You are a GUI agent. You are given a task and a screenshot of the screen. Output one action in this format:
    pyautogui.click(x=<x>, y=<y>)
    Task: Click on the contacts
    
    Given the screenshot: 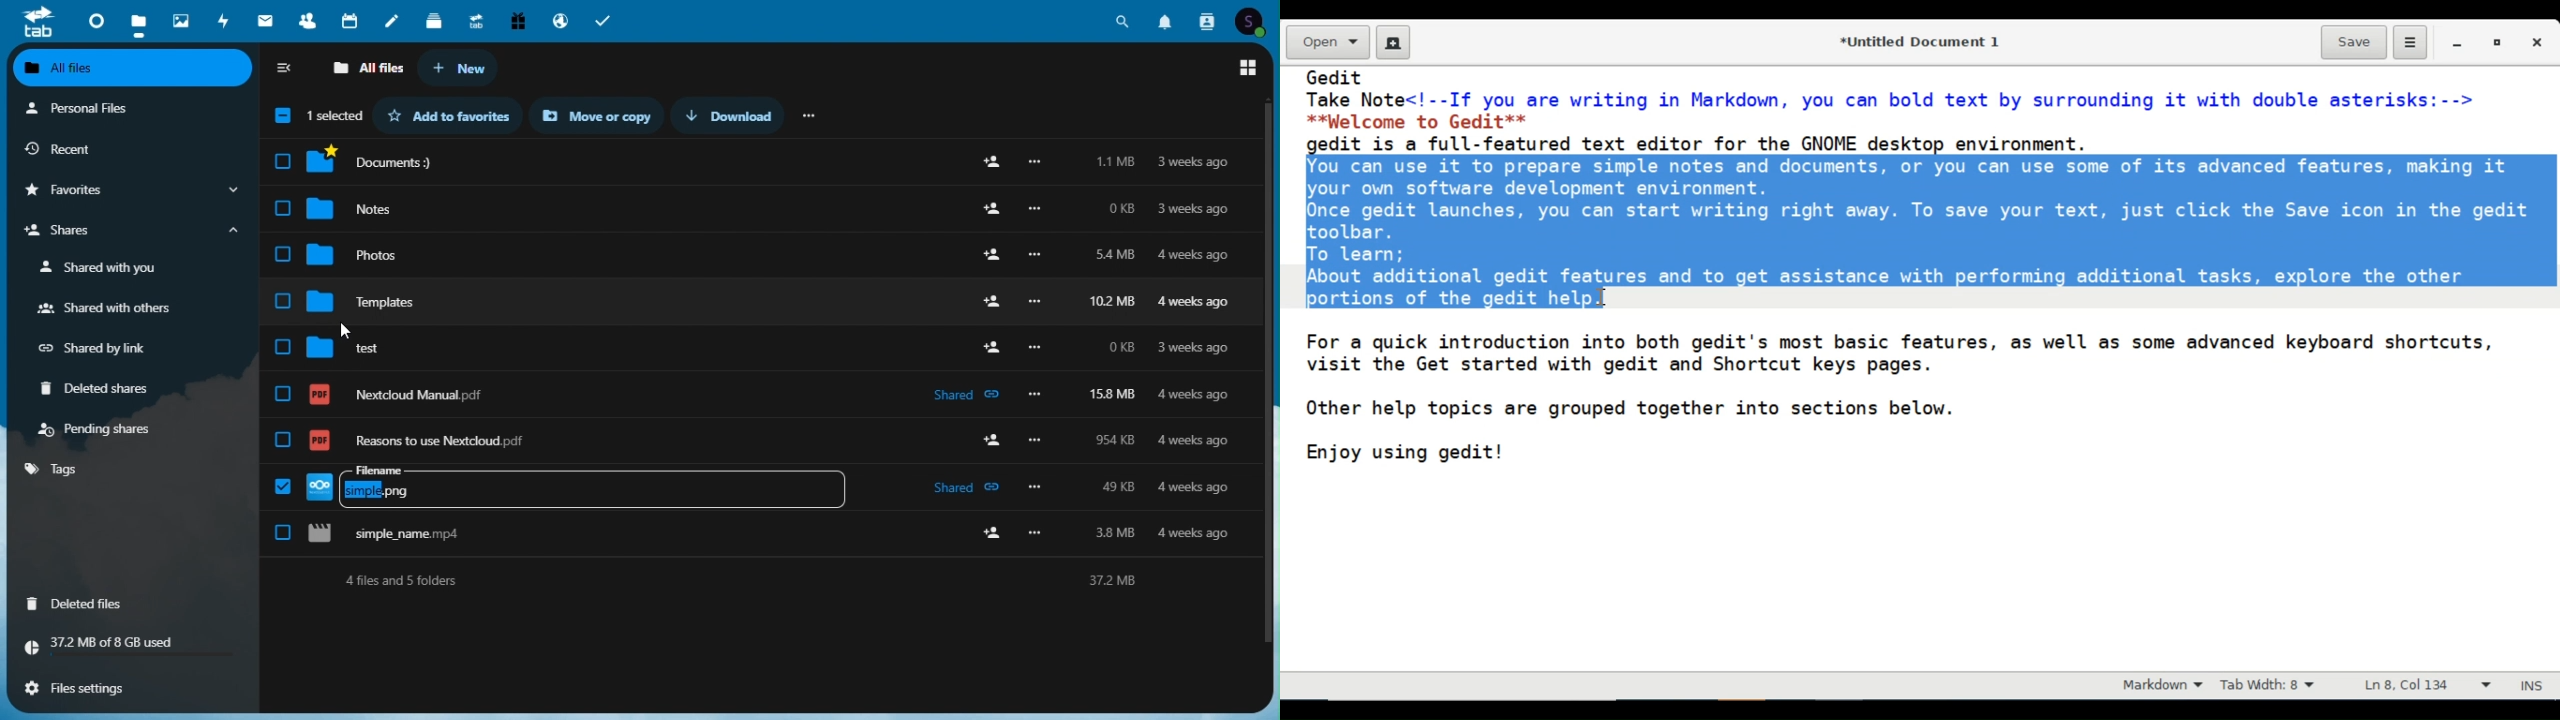 What is the action you would take?
    pyautogui.click(x=307, y=20)
    